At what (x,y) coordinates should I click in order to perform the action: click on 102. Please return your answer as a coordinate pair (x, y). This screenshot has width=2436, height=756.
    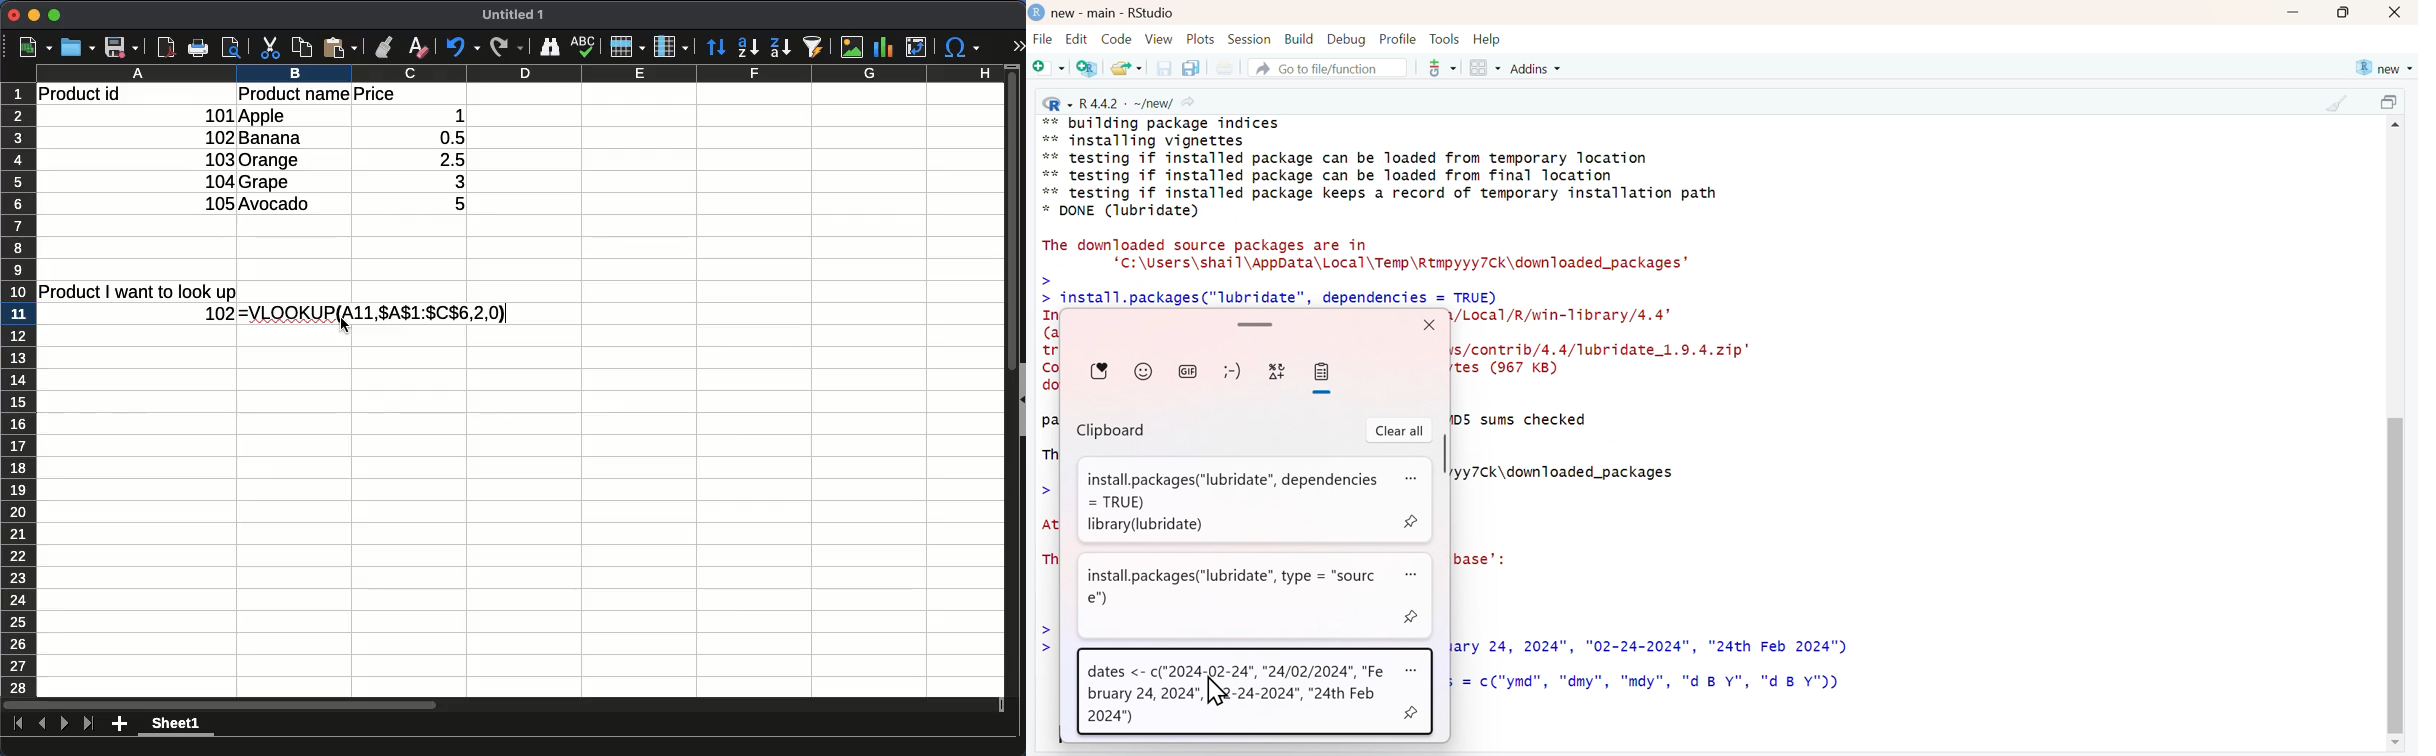
    Looking at the image, I should click on (219, 138).